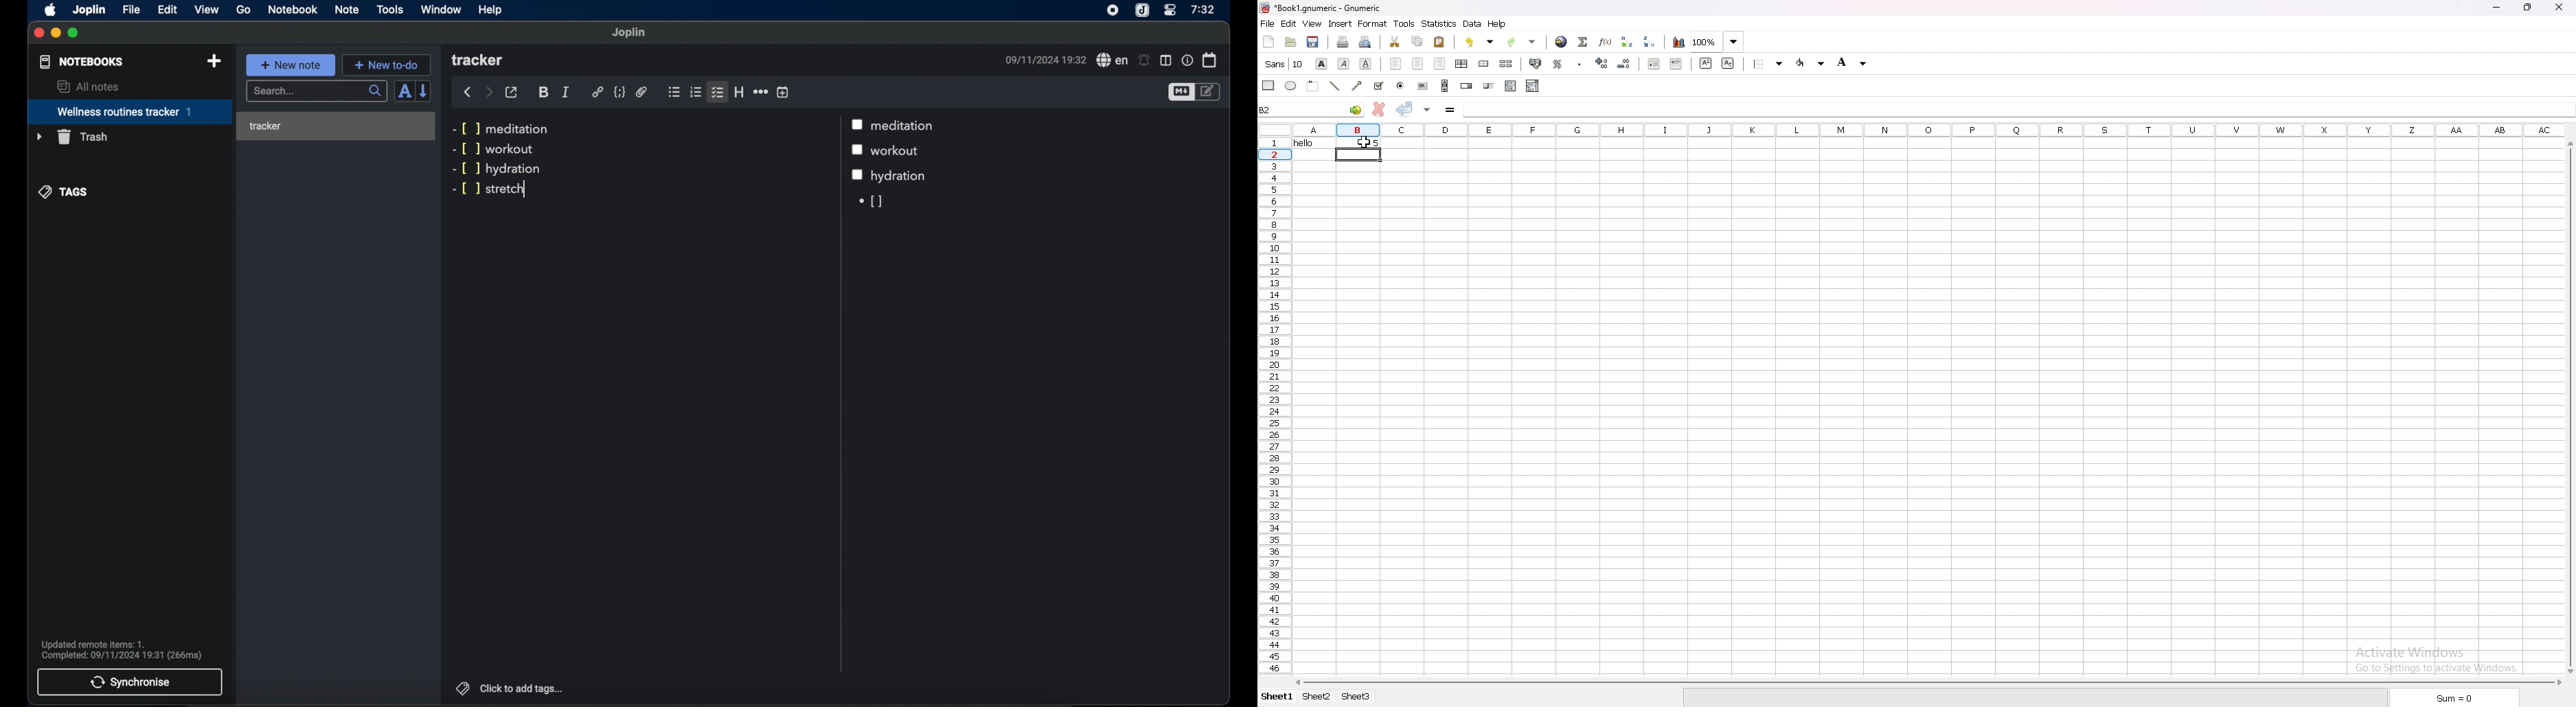 The width and height of the screenshot is (2576, 728). Describe the element at coordinates (386, 64) in the screenshot. I see `new to-do` at that location.